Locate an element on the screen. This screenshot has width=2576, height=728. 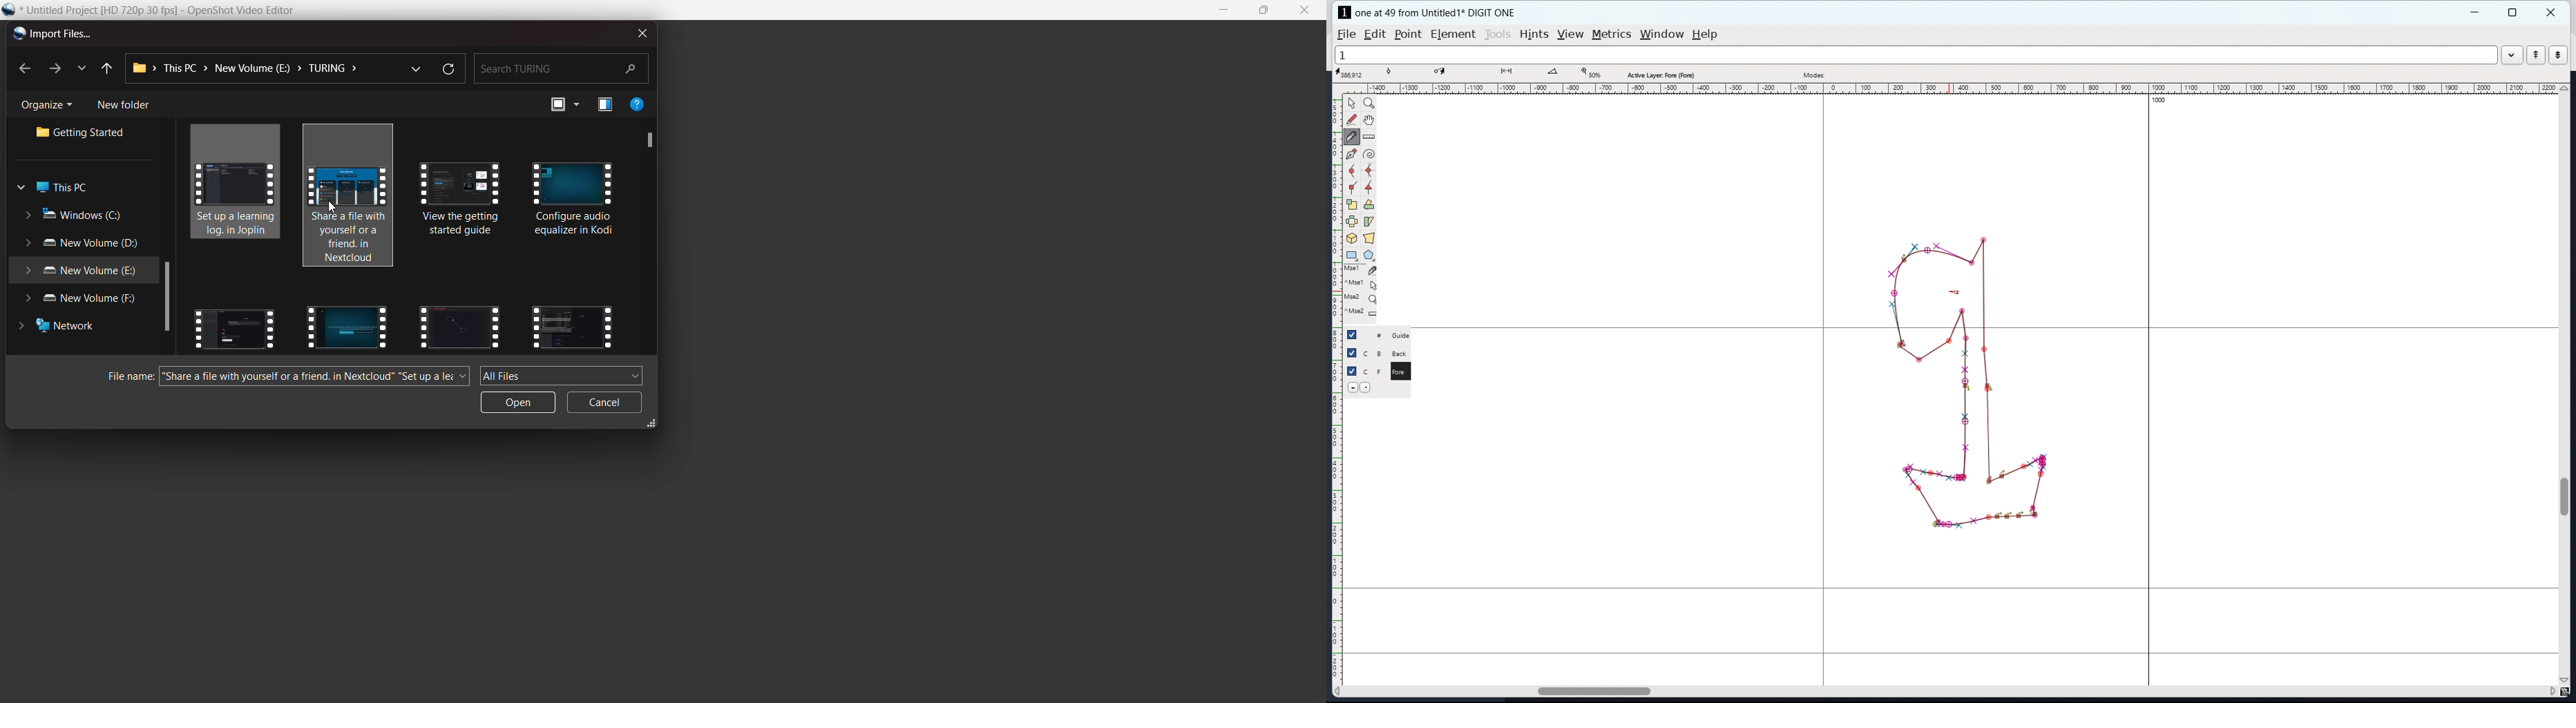
polygon or star is located at coordinates (1368, 255).